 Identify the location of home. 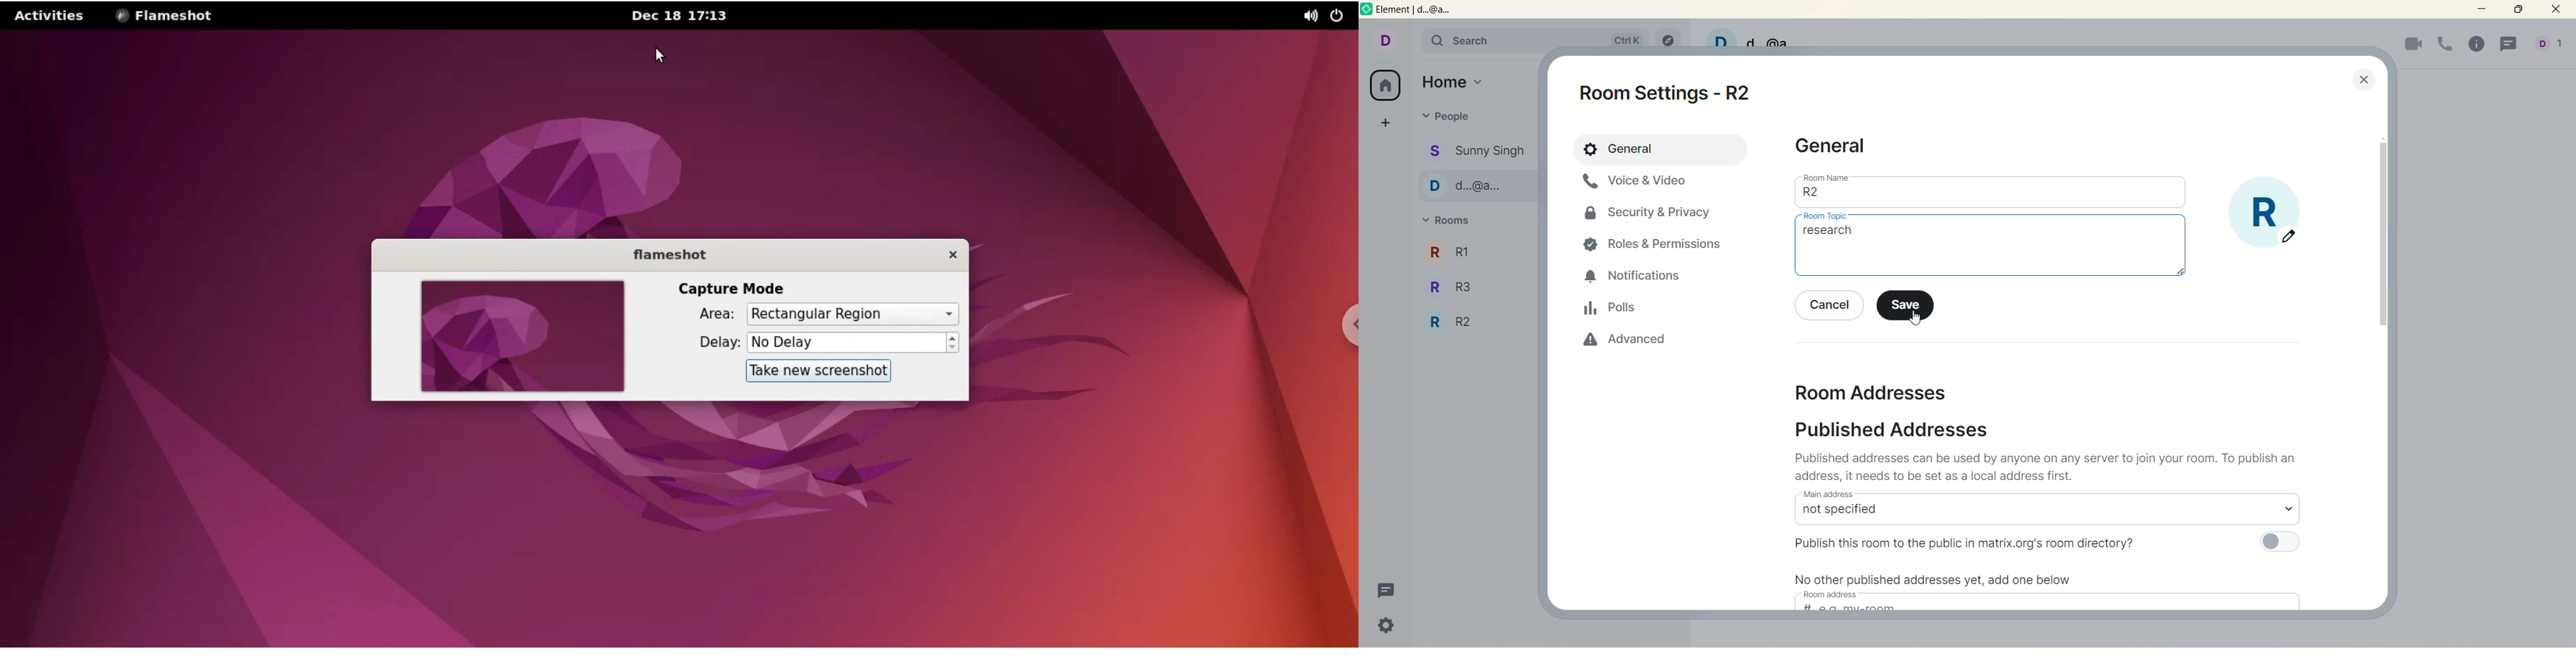
(1456, 80).